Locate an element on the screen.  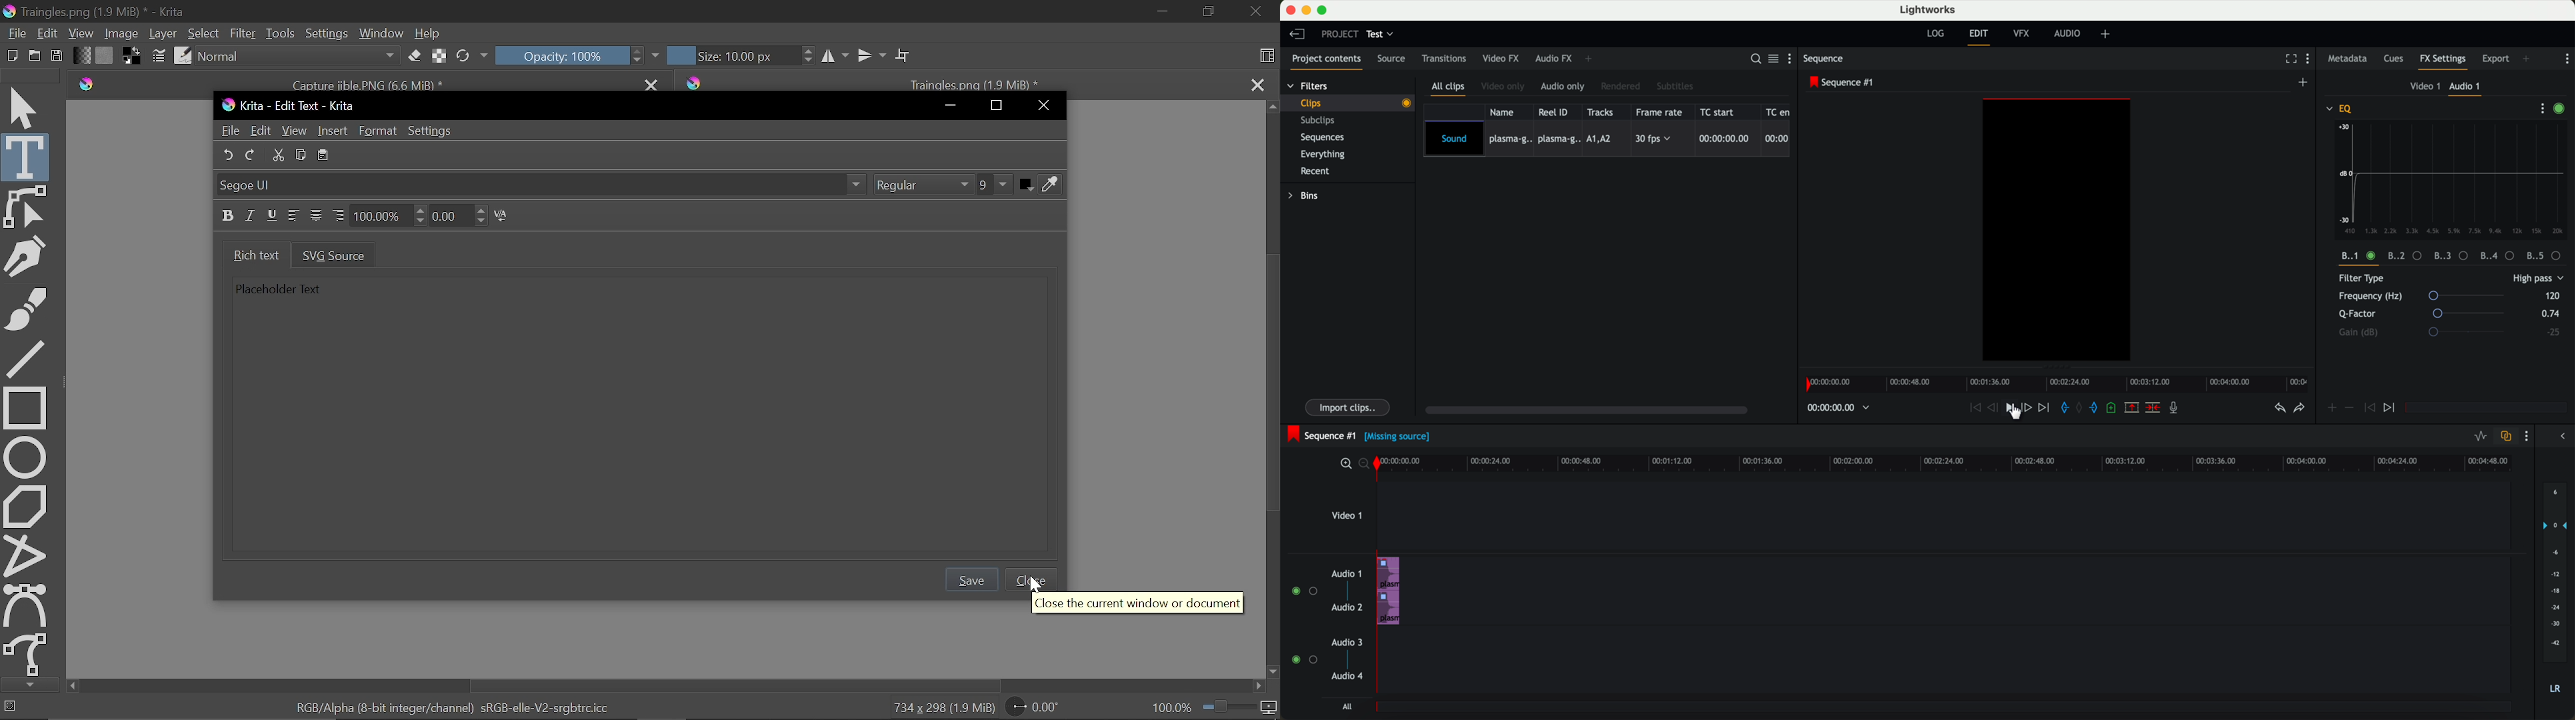
video FX is located at coordinates (1500, 59).